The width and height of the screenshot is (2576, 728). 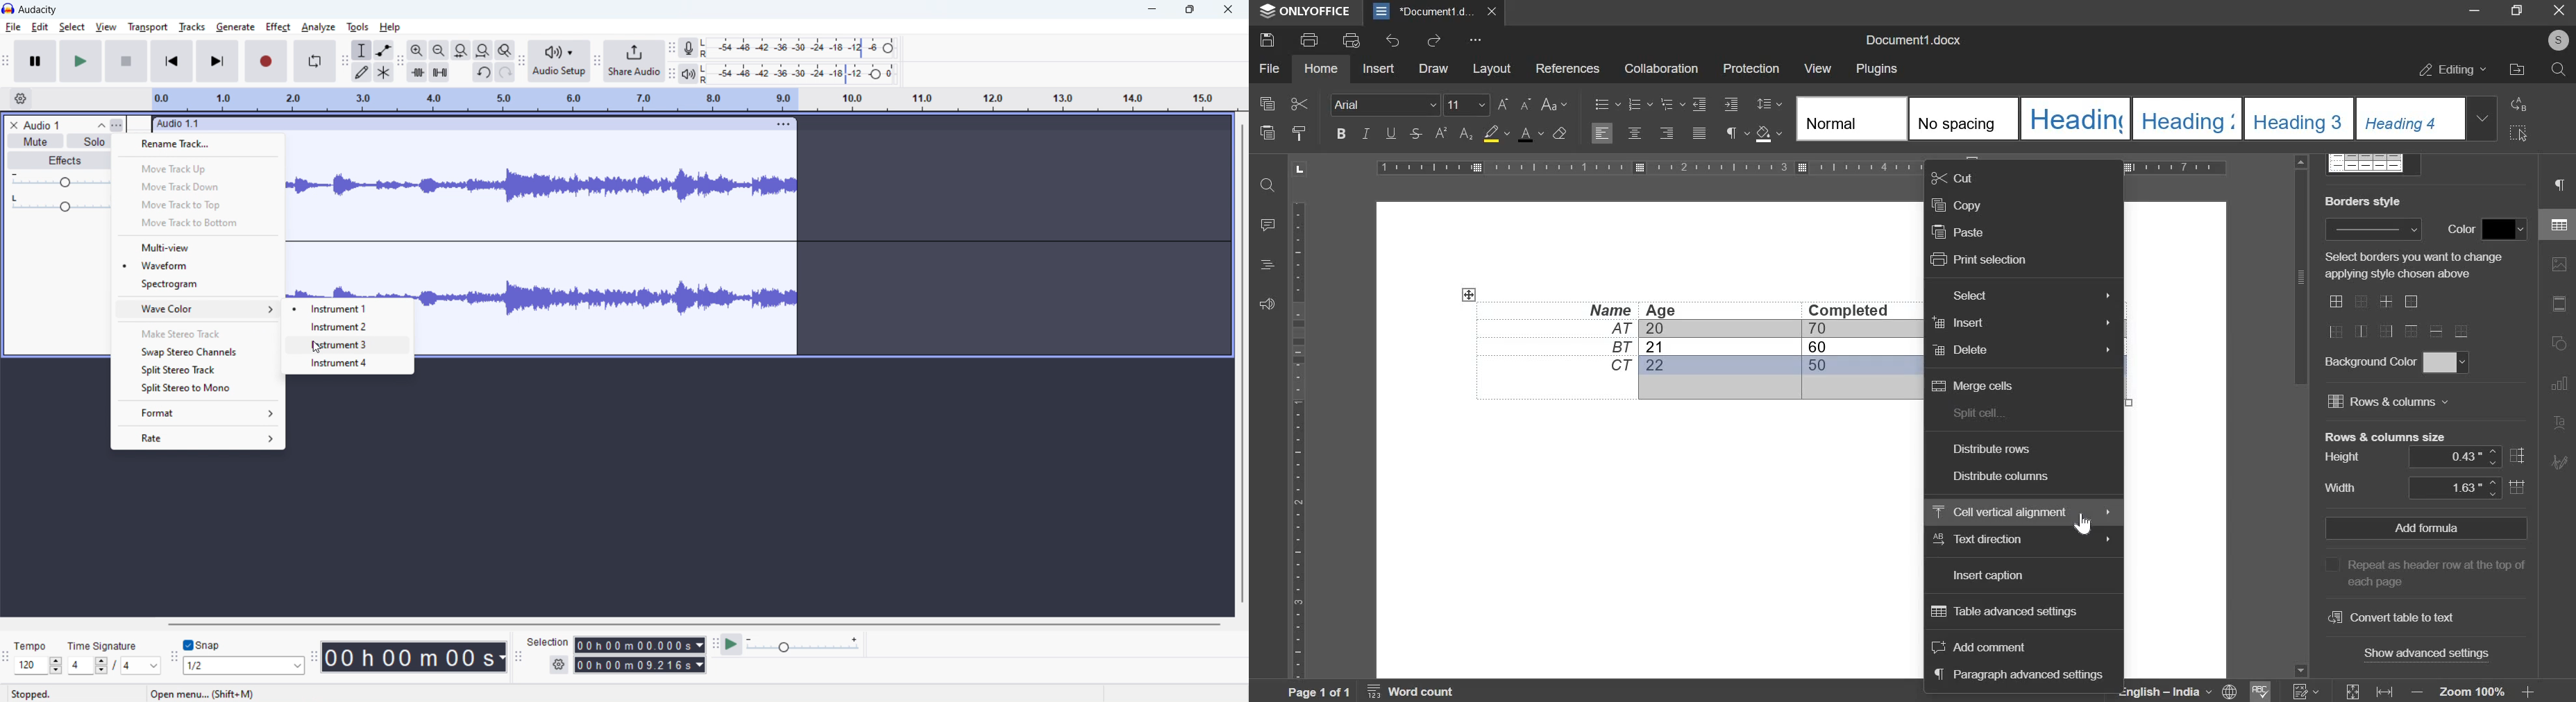 I want to click on zoom, so click(x=2475, y=691).